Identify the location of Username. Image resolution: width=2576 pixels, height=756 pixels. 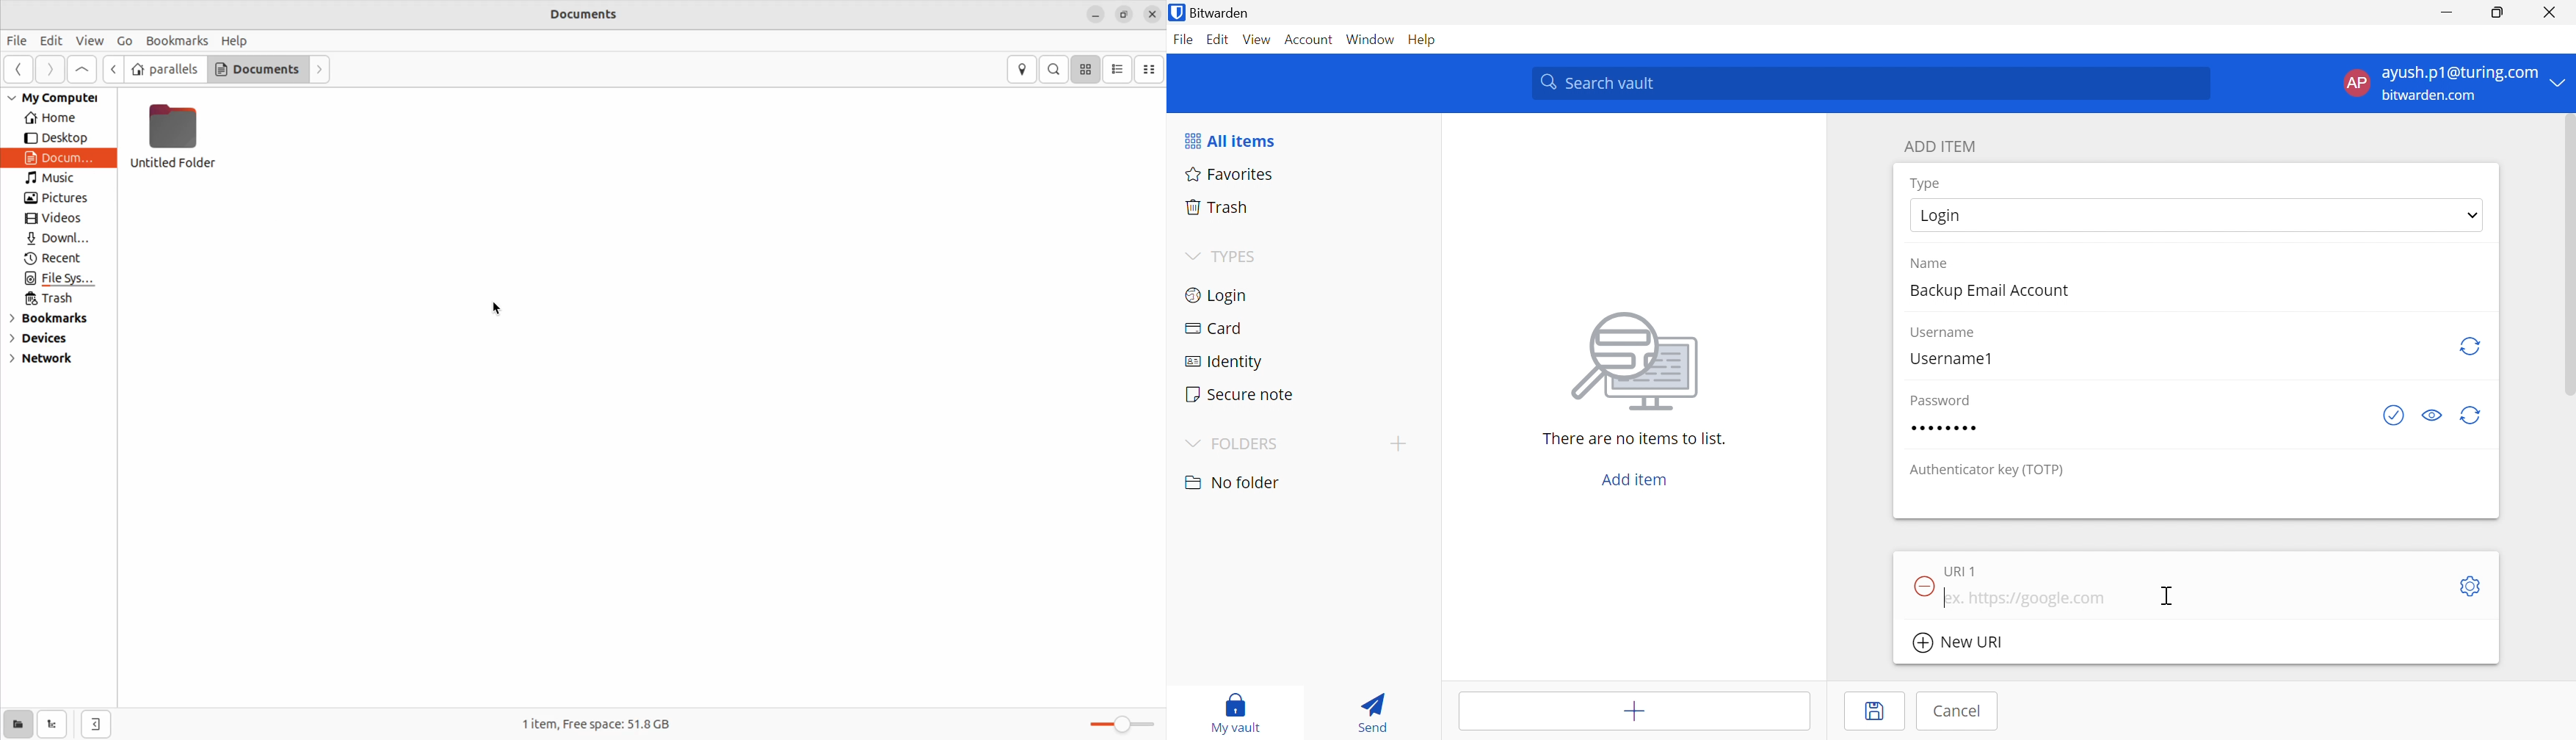
(1945, 333).